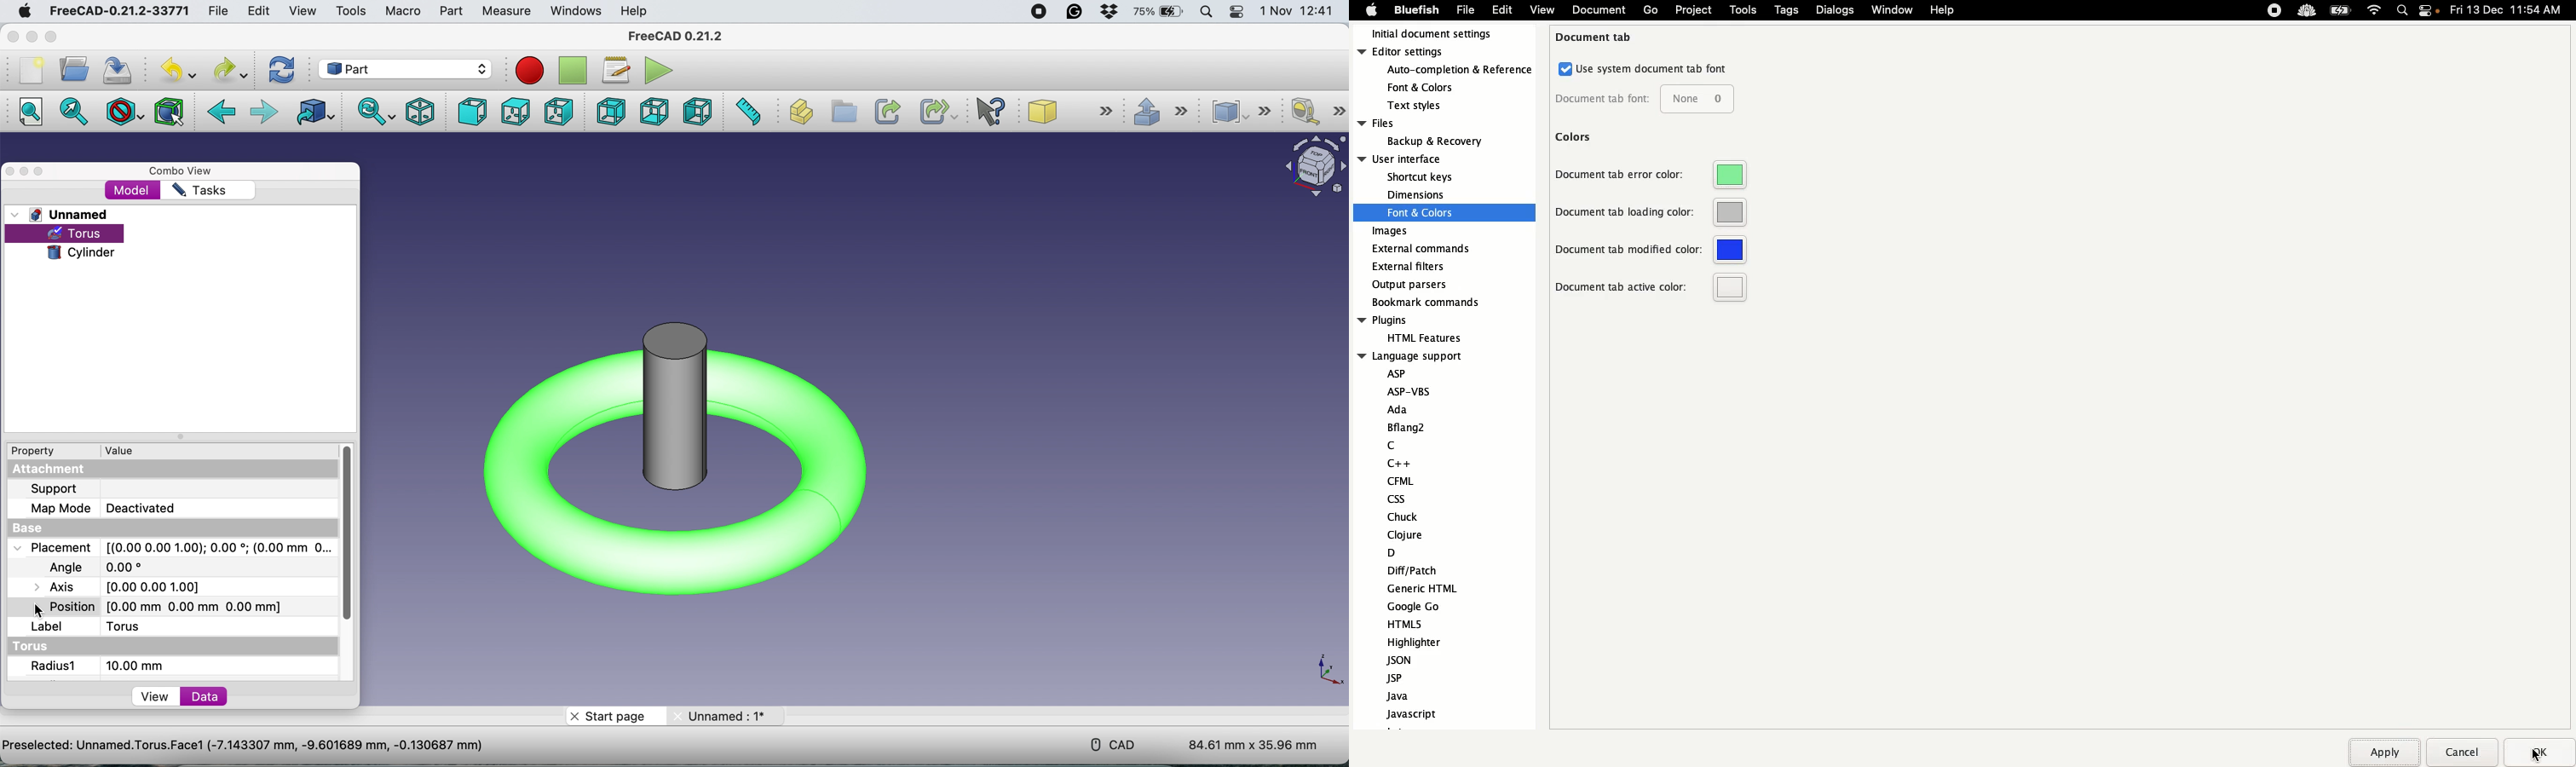  I want to click on windows, so click(577, 11).